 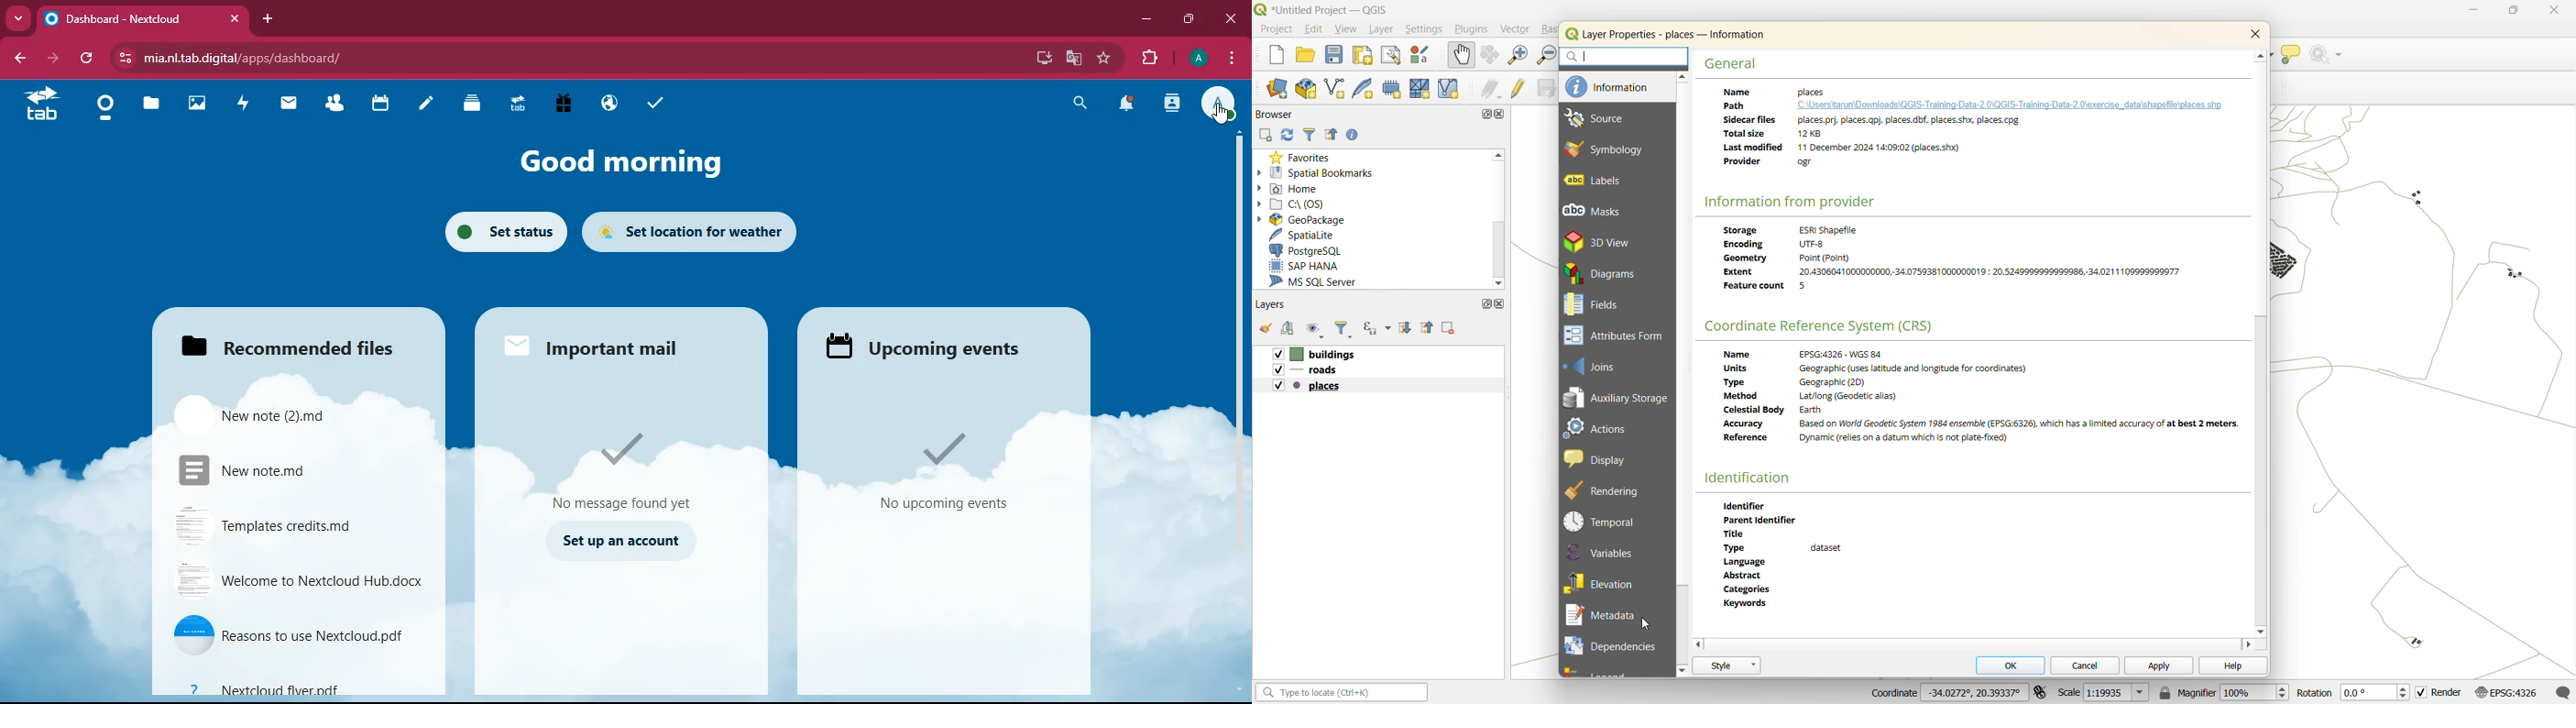 I want to click on public, so click(x=608, y=103).